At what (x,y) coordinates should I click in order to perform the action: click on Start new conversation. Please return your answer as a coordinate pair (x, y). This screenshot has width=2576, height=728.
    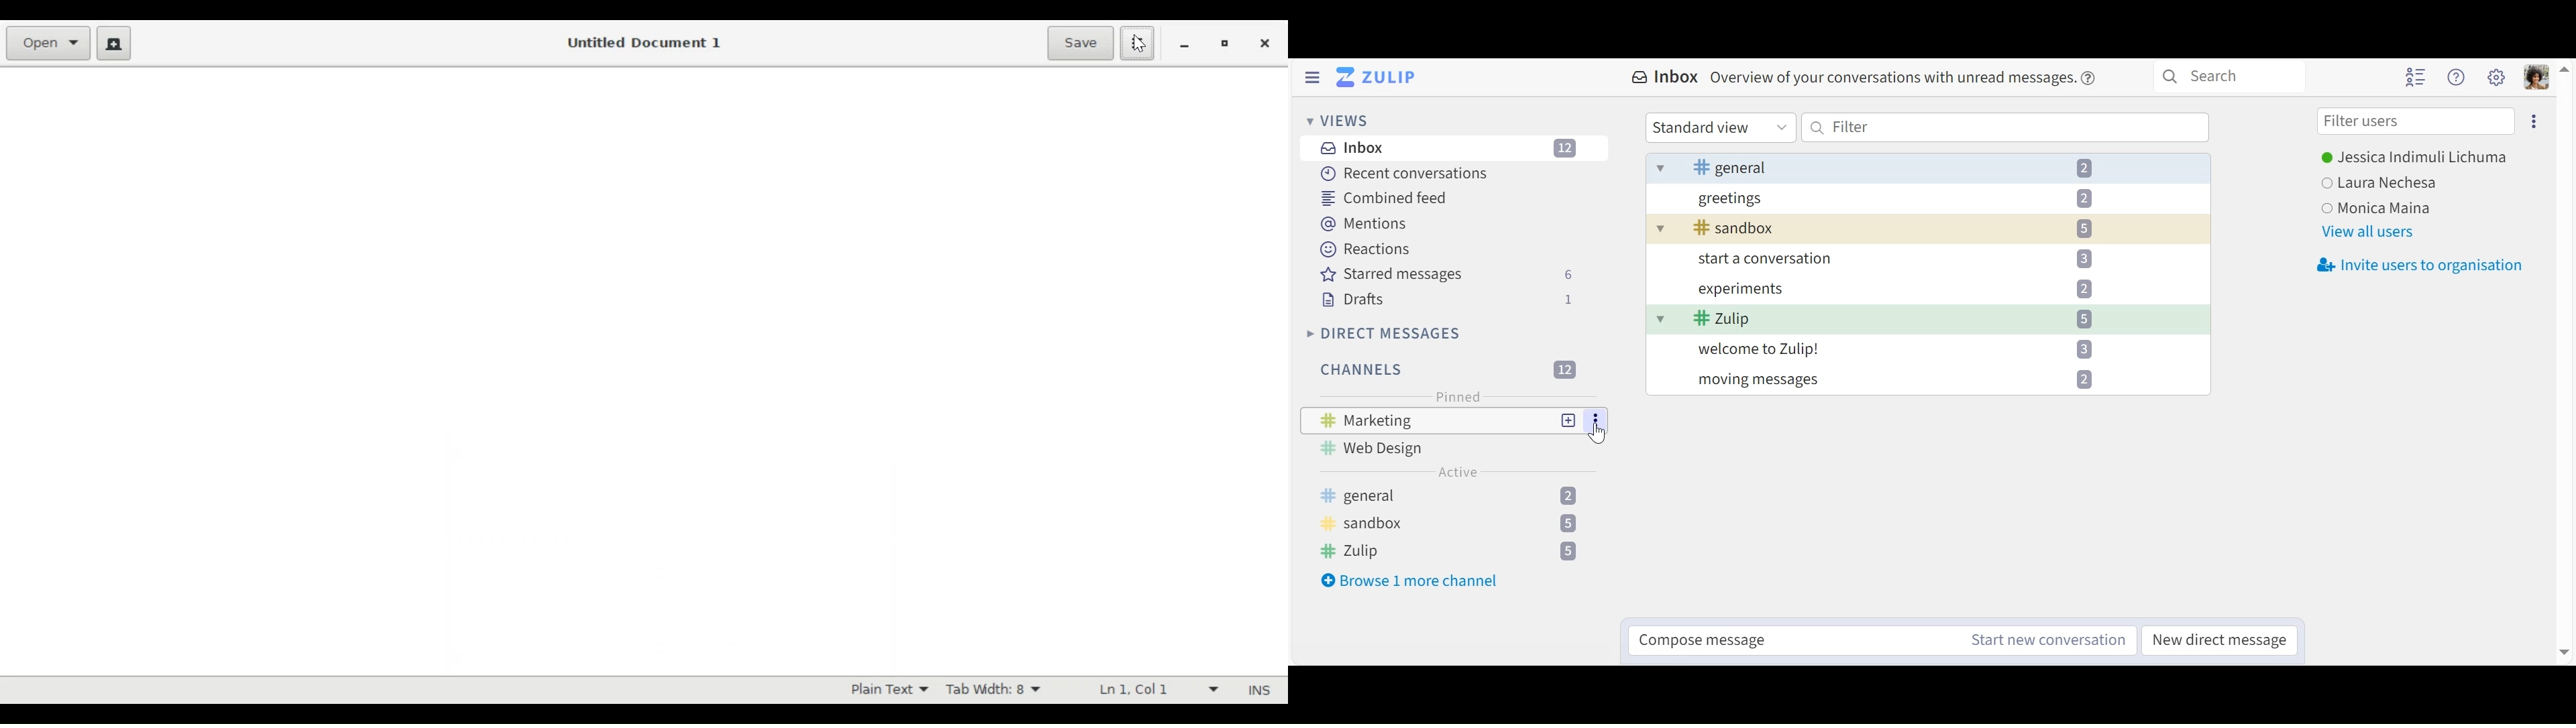
    Looking at the image, I should click on (2039, 639).